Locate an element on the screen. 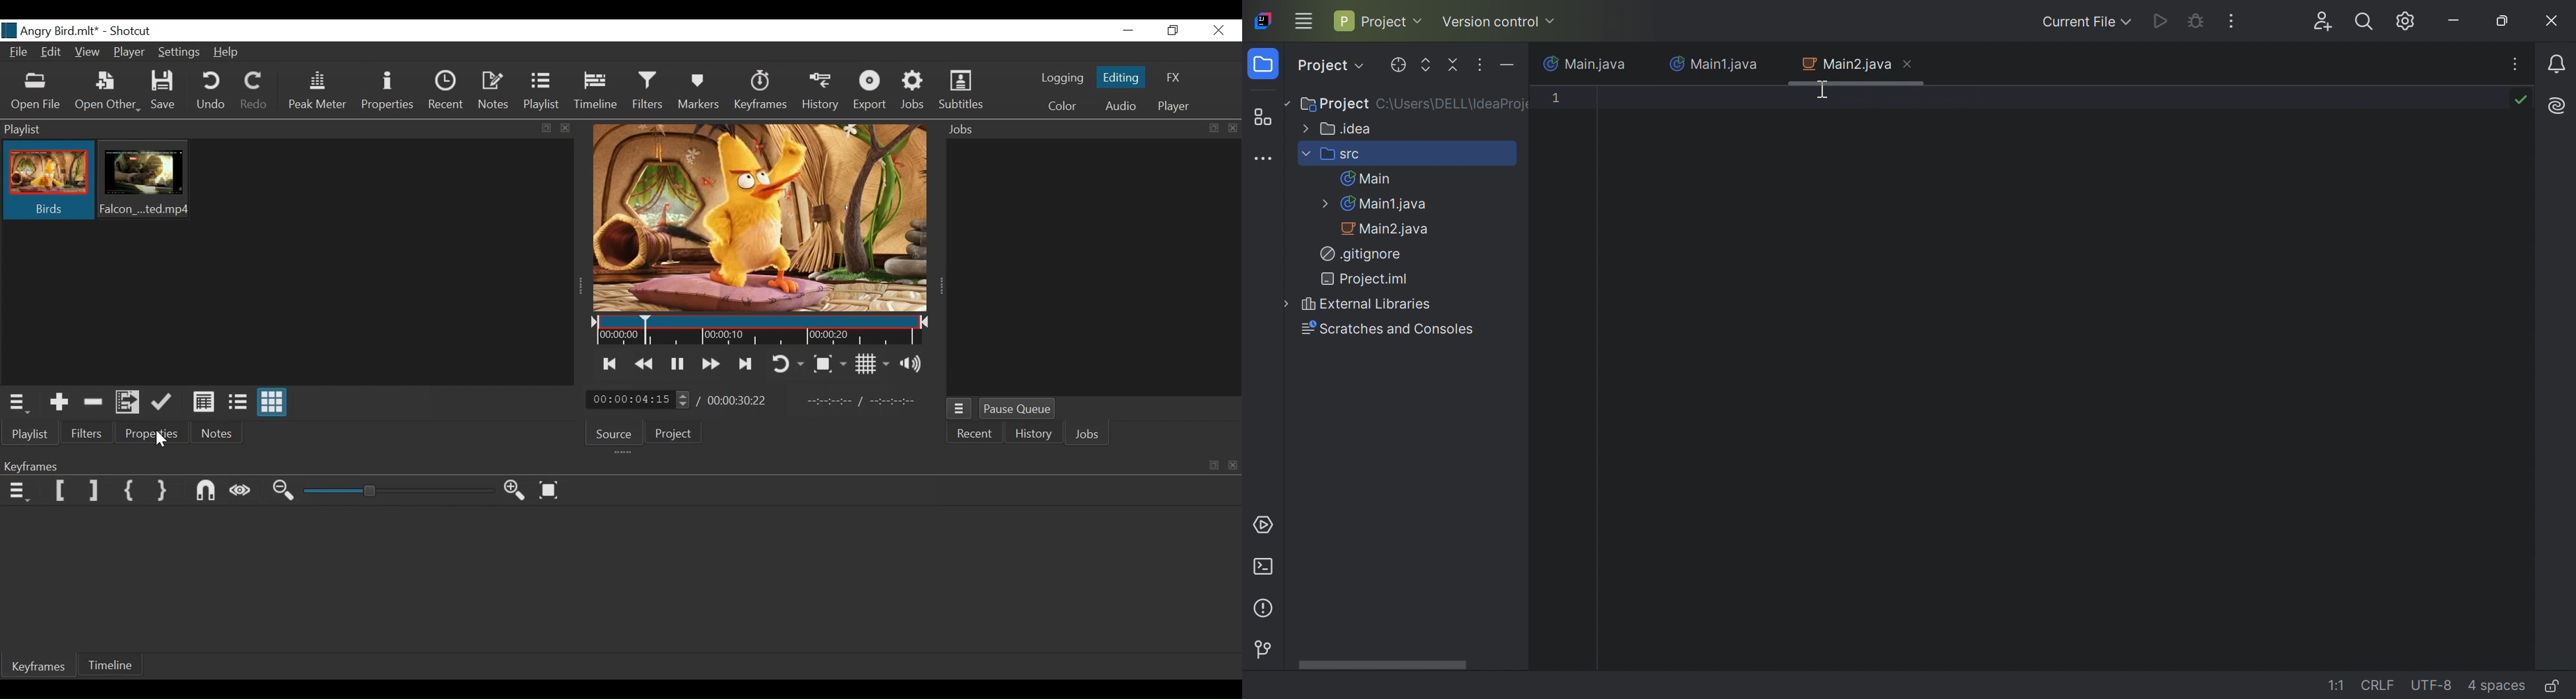  Peak Meter is located at coordinates (315, 92).